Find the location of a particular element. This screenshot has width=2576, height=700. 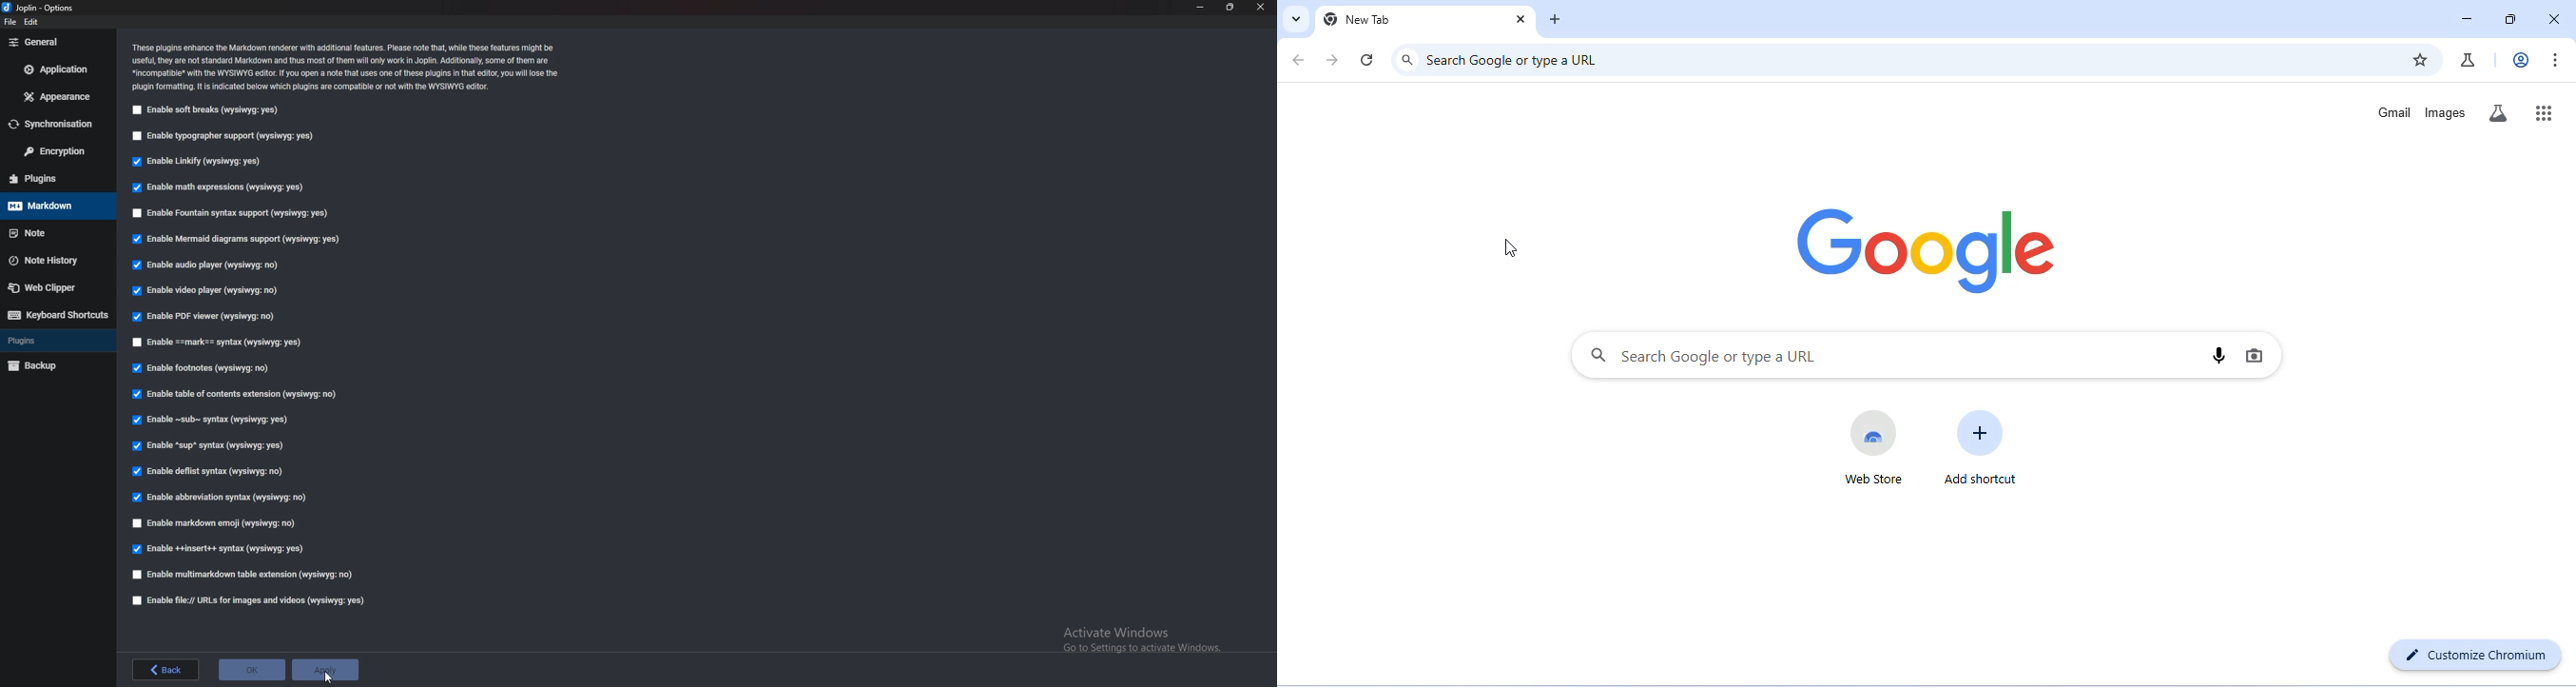

Enable Sup syntax is located at coordinates (212, 446).